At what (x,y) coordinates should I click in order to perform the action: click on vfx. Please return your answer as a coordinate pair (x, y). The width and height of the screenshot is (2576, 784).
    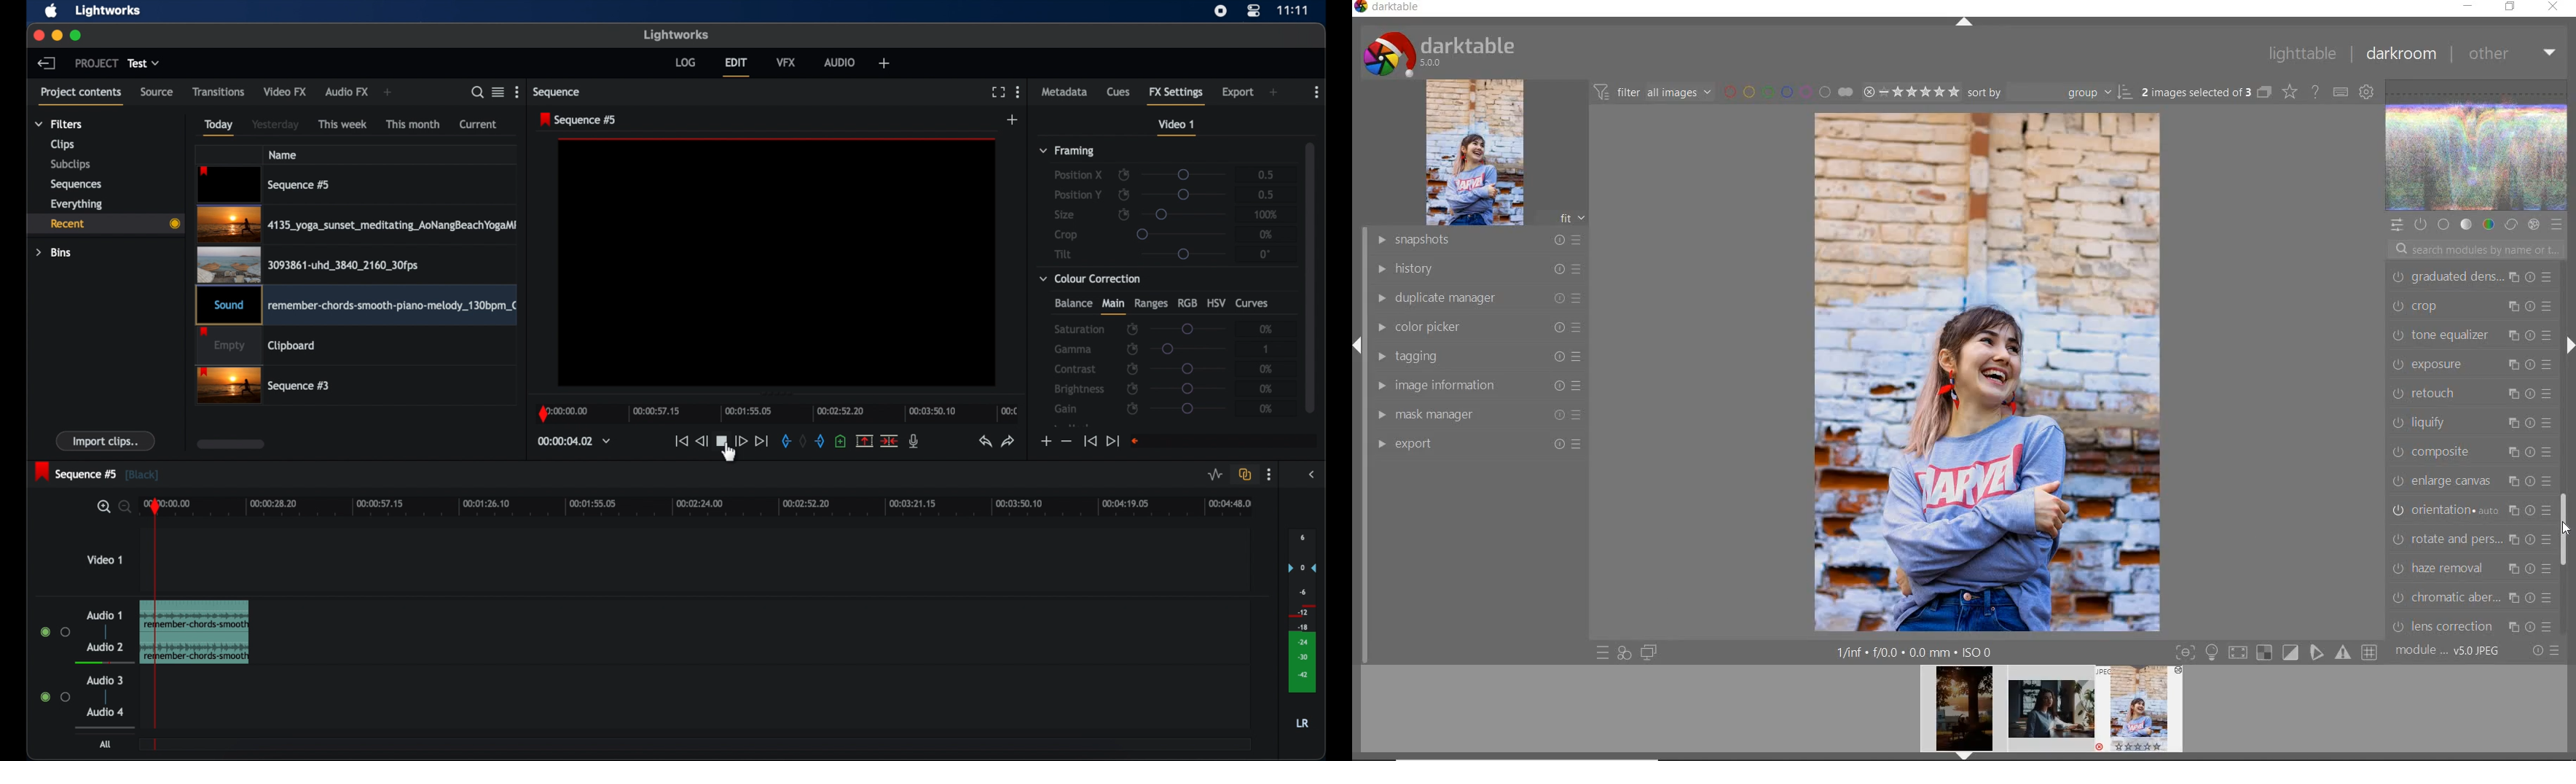
    Looking at the image, I should click on (786, 62).